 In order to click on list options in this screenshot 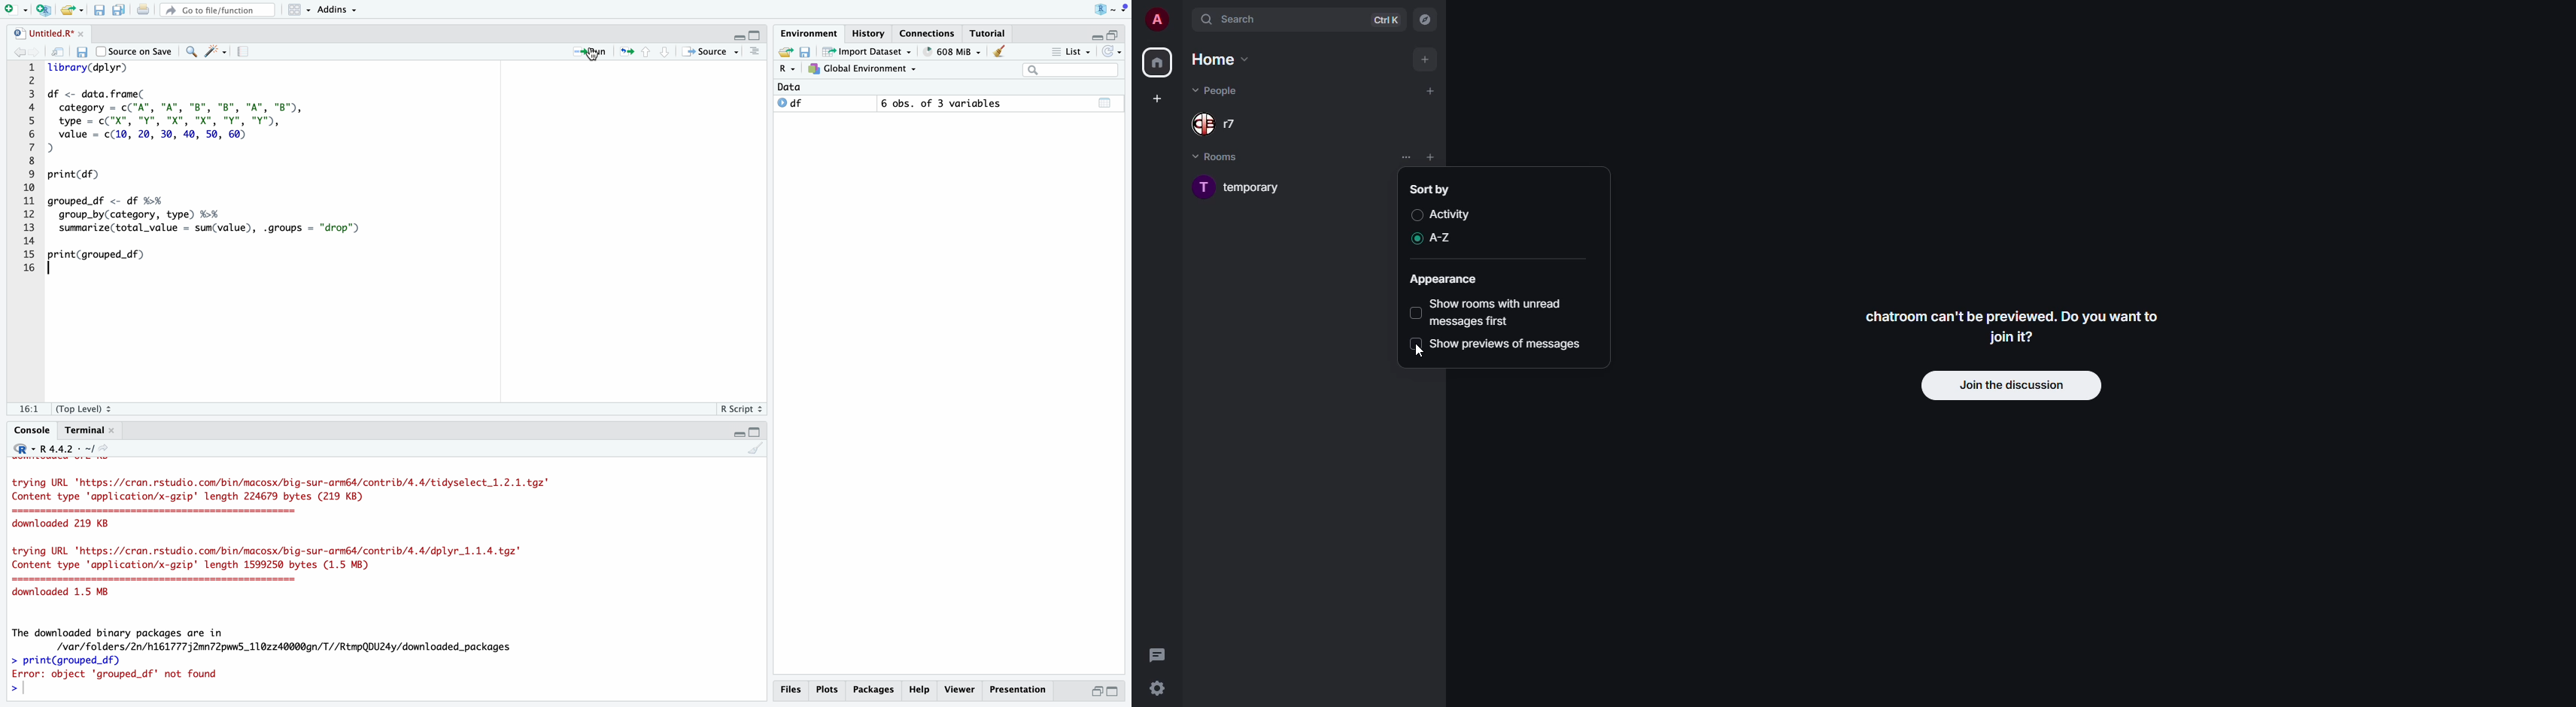, I will do `click(1452, 157)`.